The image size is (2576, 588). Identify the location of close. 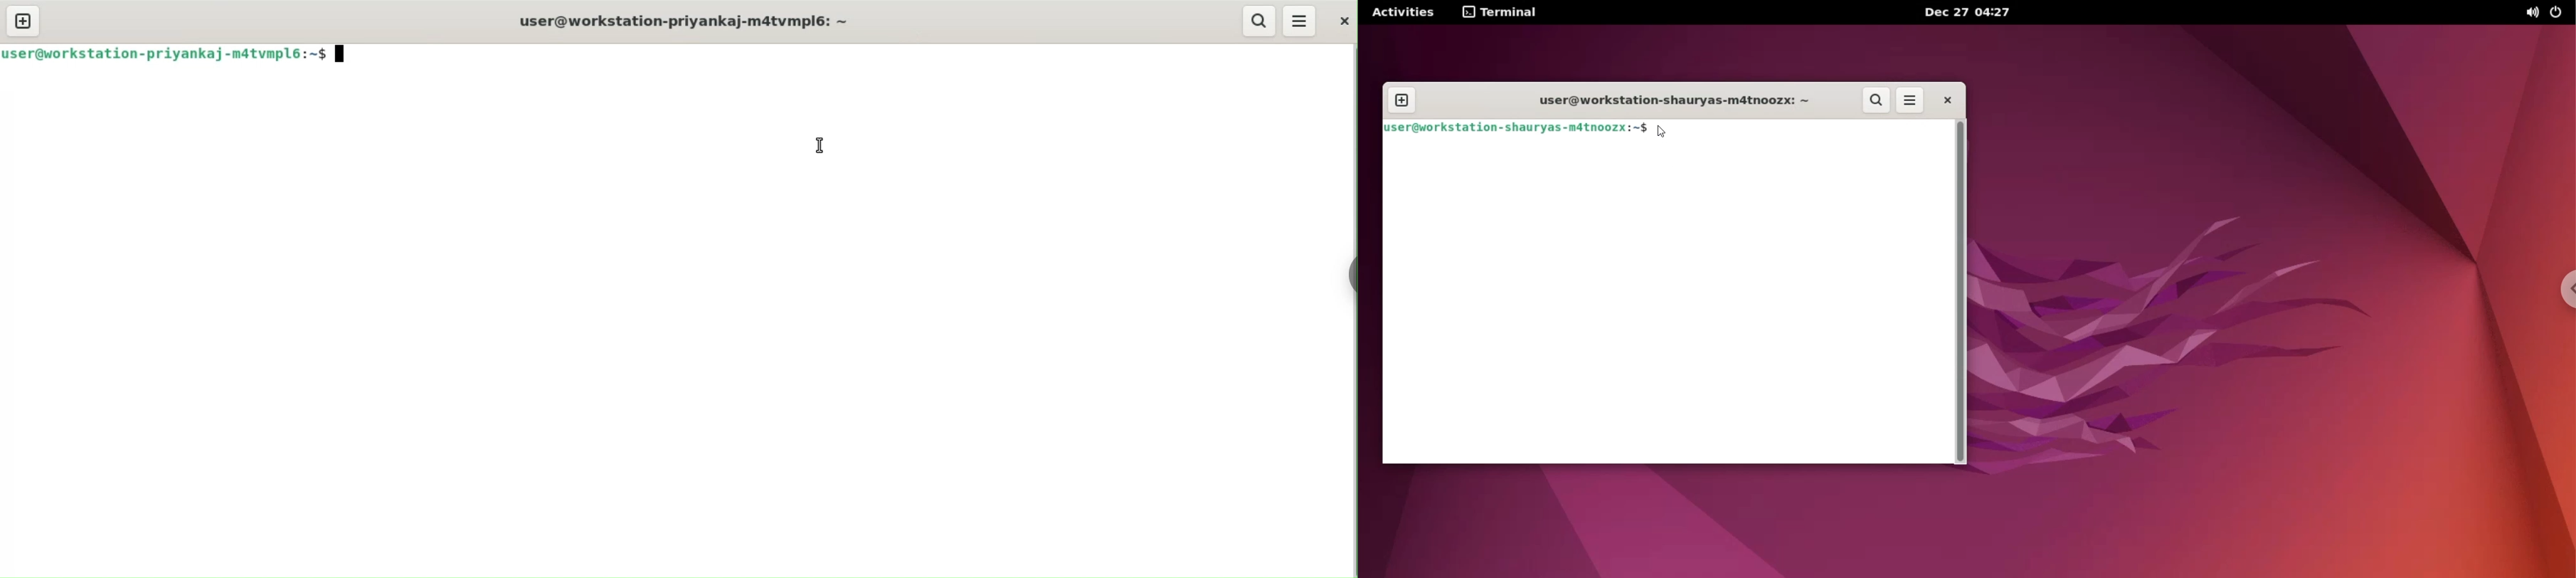
(1342, 20).